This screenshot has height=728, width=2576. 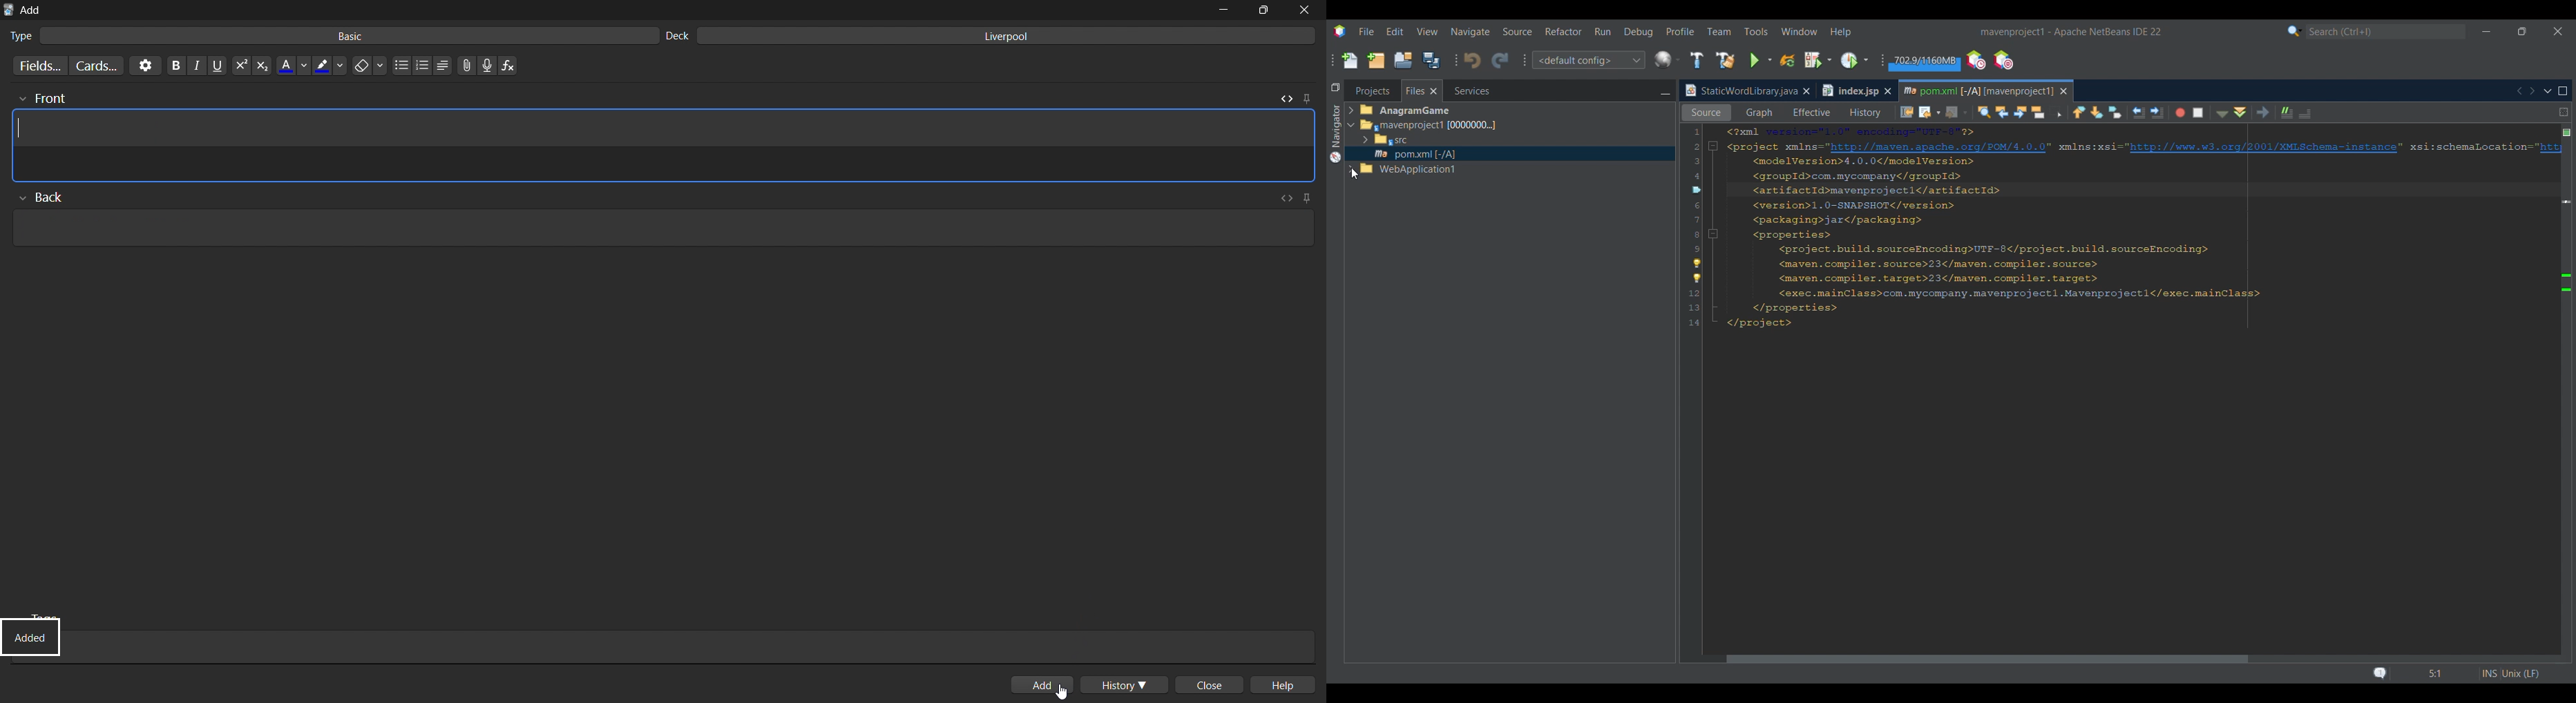 What do you see at coordinates (2519, 91) in the screenshot?
I see `Previous` at bounding box center [2519, 91].